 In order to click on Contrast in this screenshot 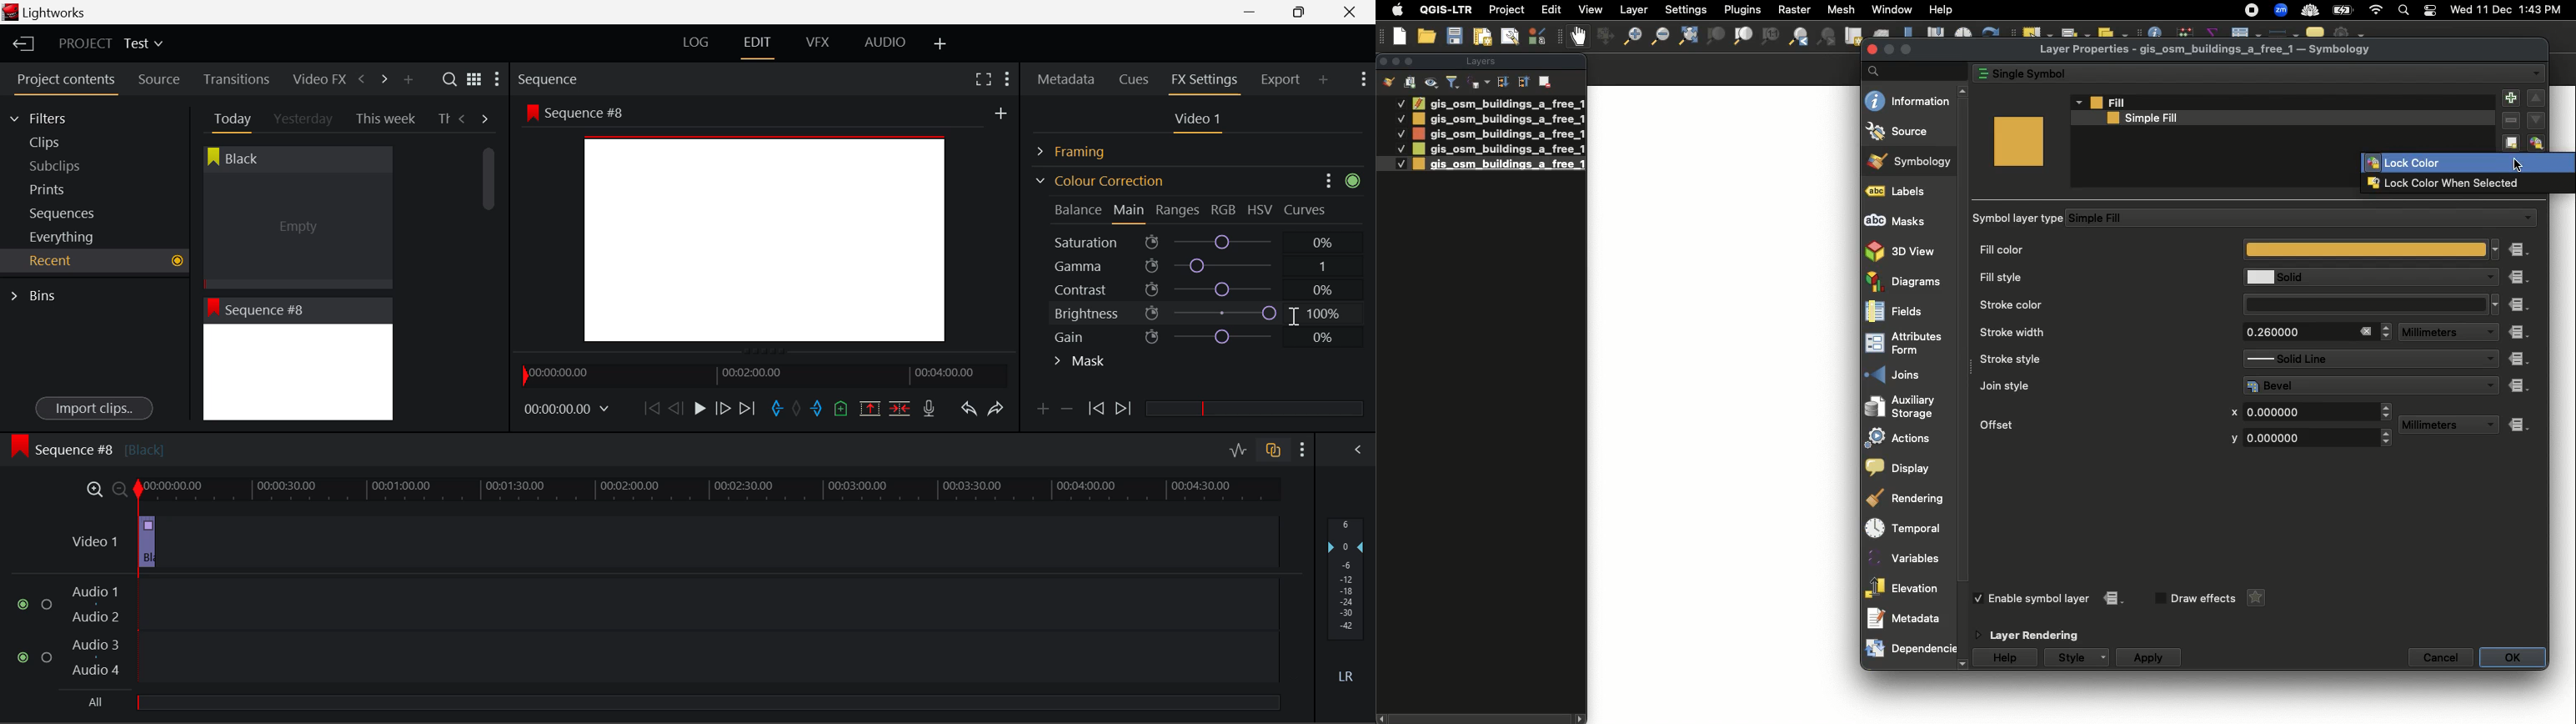, I will do `click(1199, 289)`.